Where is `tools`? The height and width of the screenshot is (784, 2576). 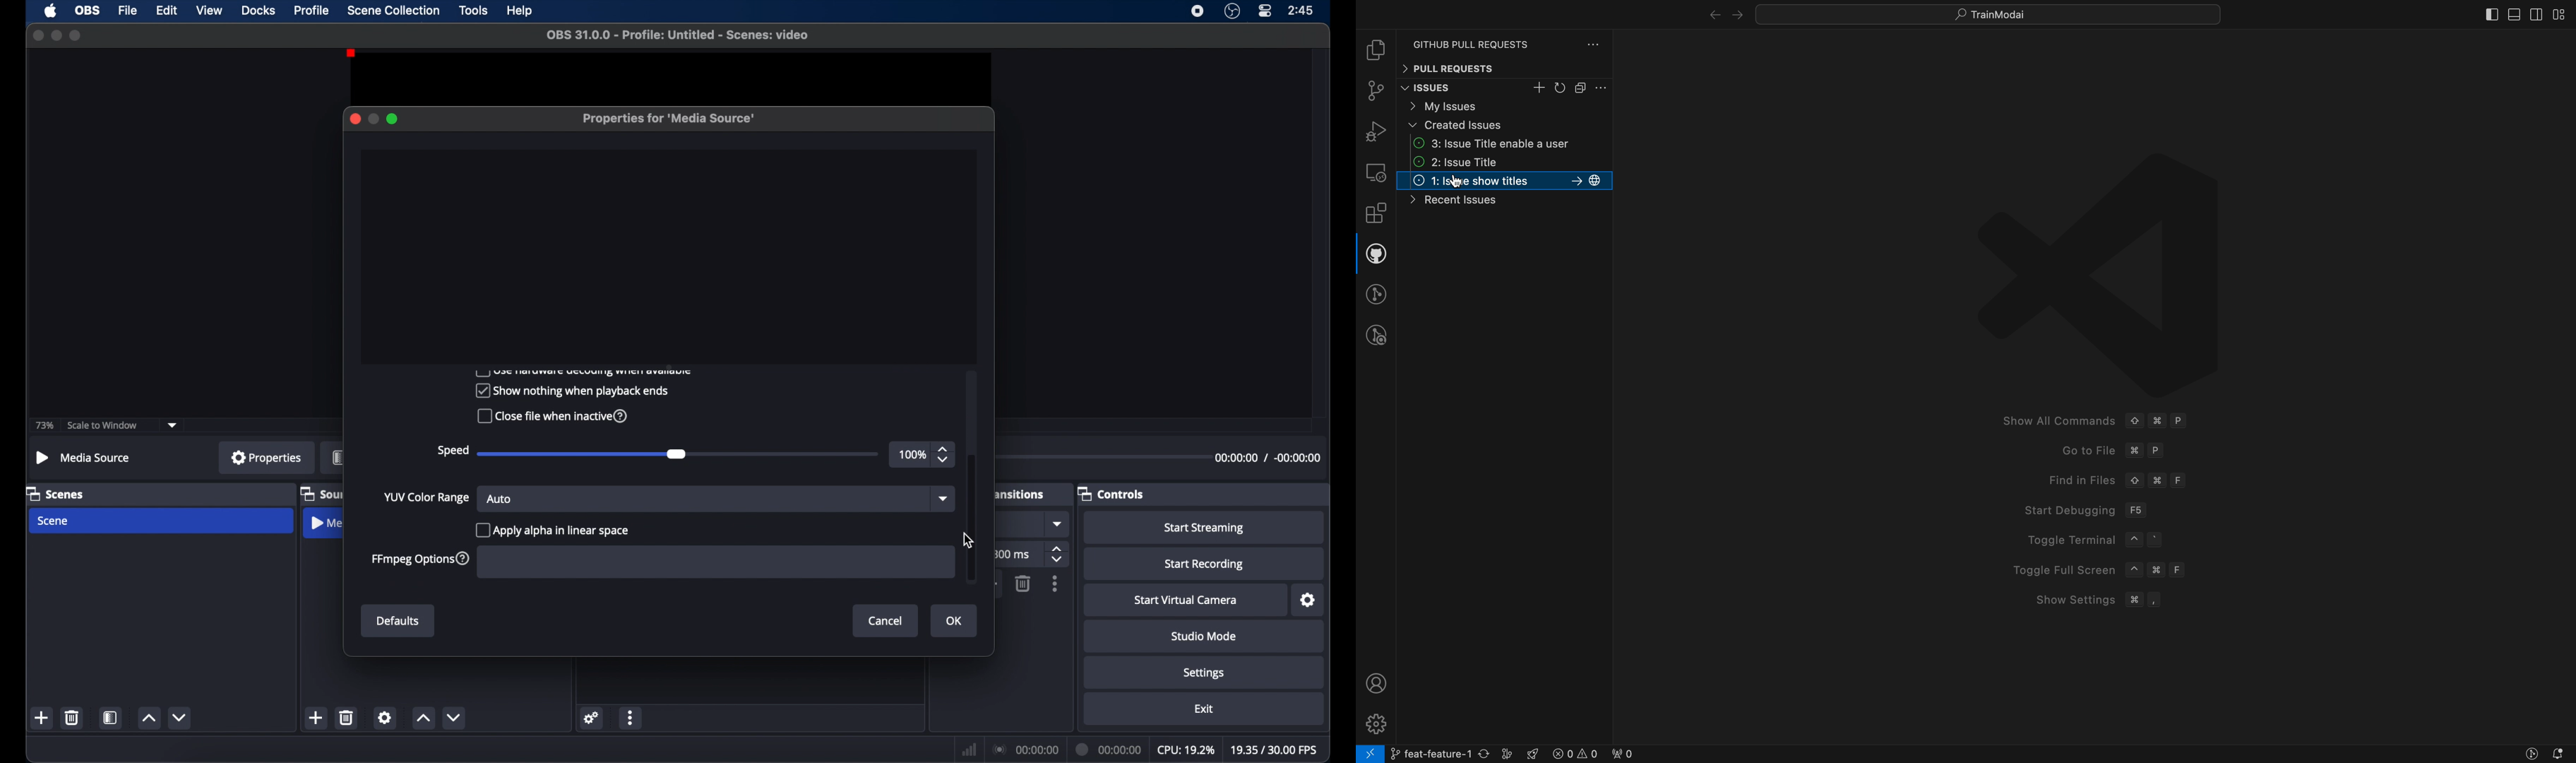
tools is located at coordinates (474, 10).